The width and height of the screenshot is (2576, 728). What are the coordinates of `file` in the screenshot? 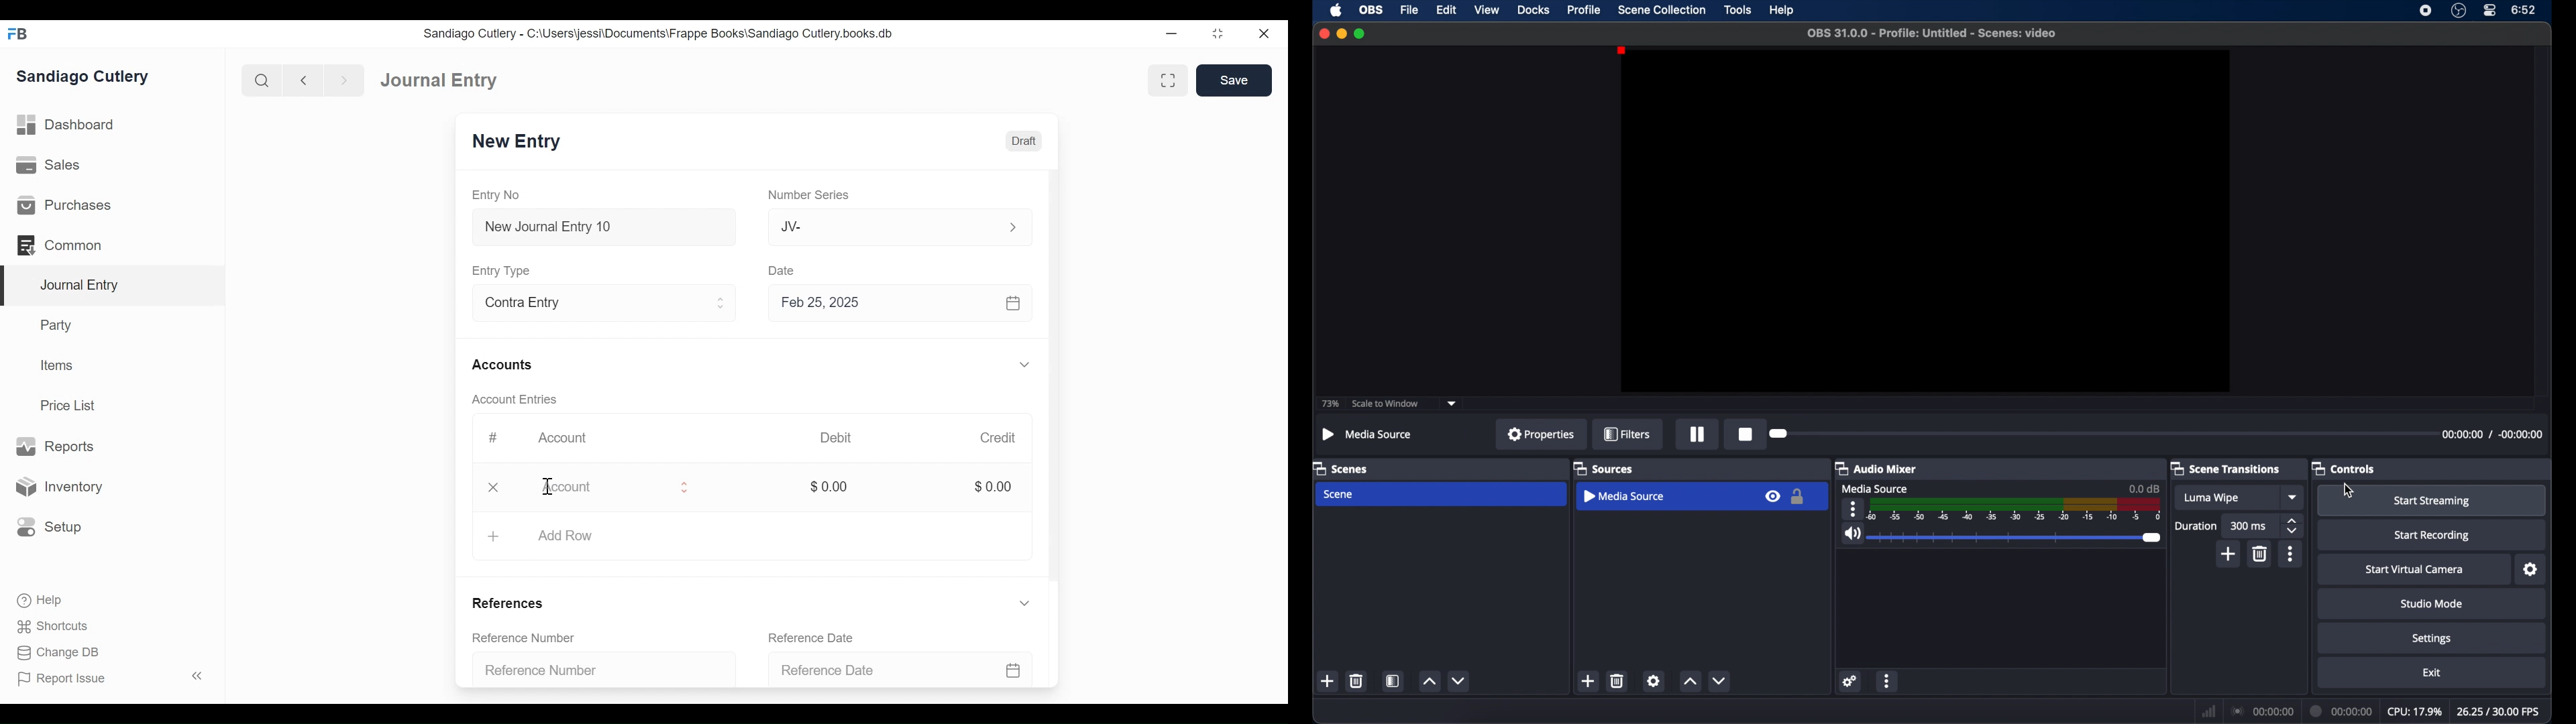 It's located at (1409, 9).